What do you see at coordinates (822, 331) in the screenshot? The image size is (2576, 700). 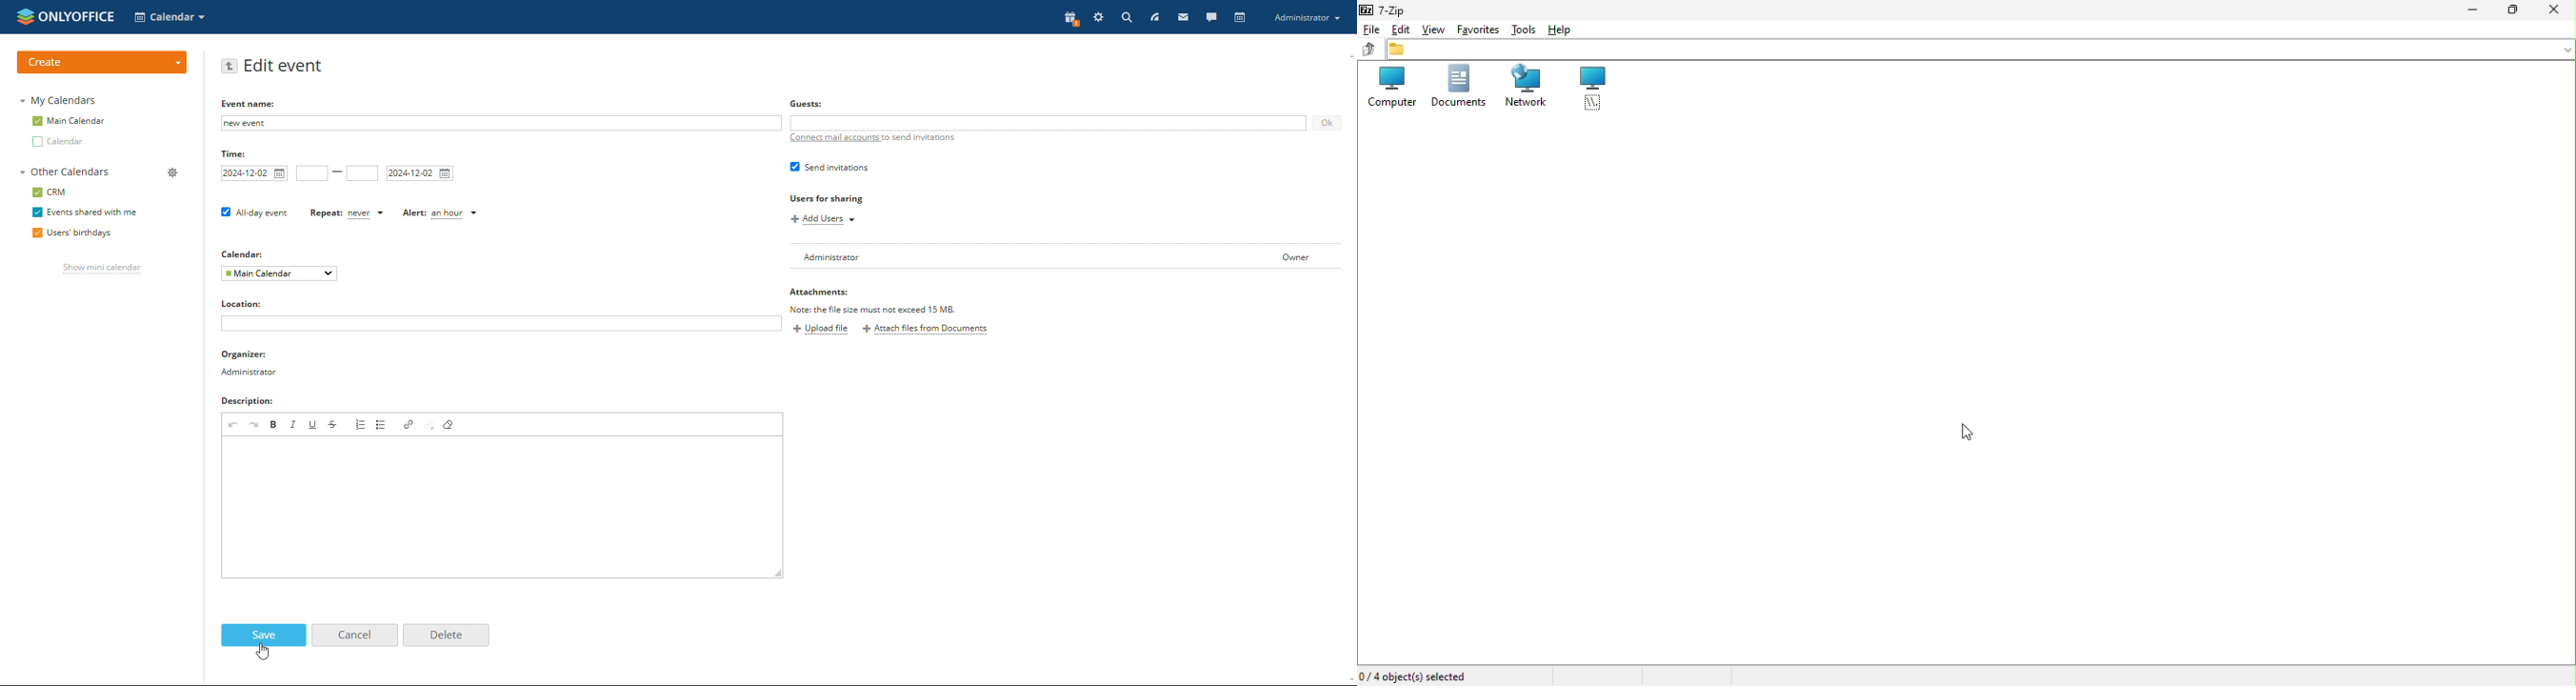 I see `upload file` at bounding box center [822, 331].